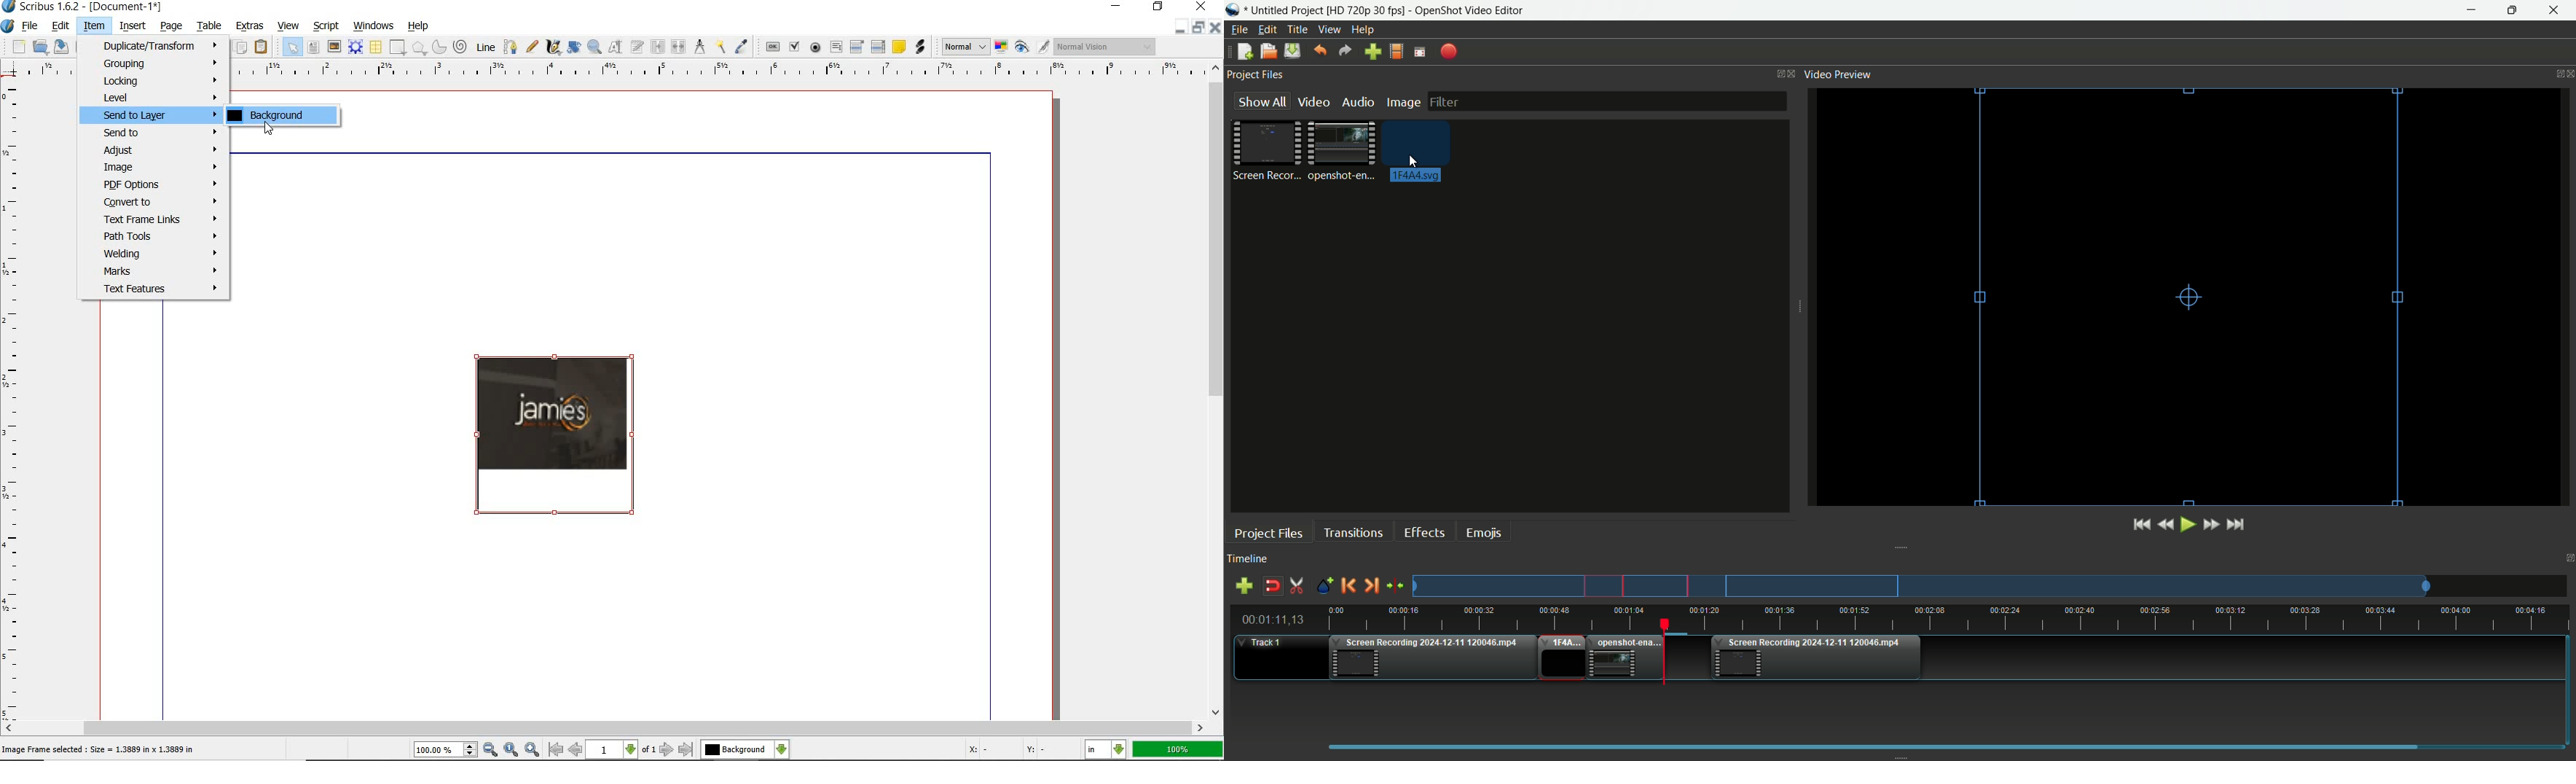 Image resolution: width=2576 pixels, height=784 pixels. I want to click on pdf check box, so click(794, 47).